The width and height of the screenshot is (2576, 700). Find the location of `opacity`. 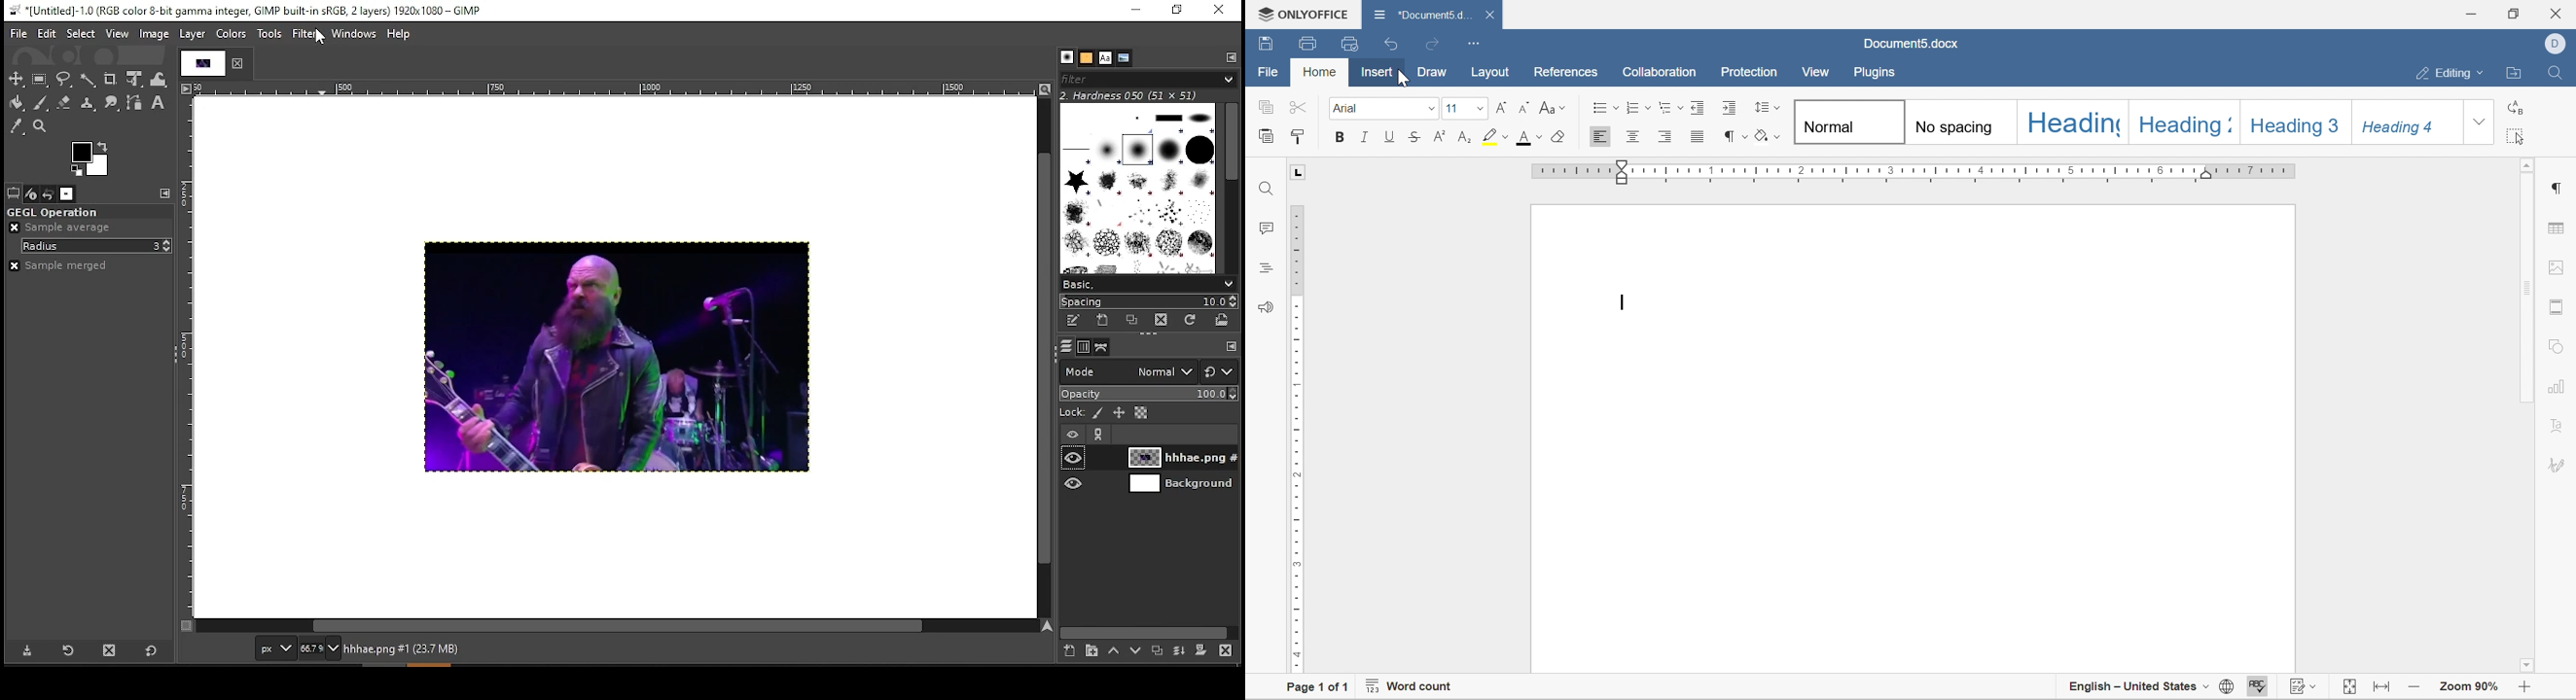

opacity is located at coordinates (1147, 394).